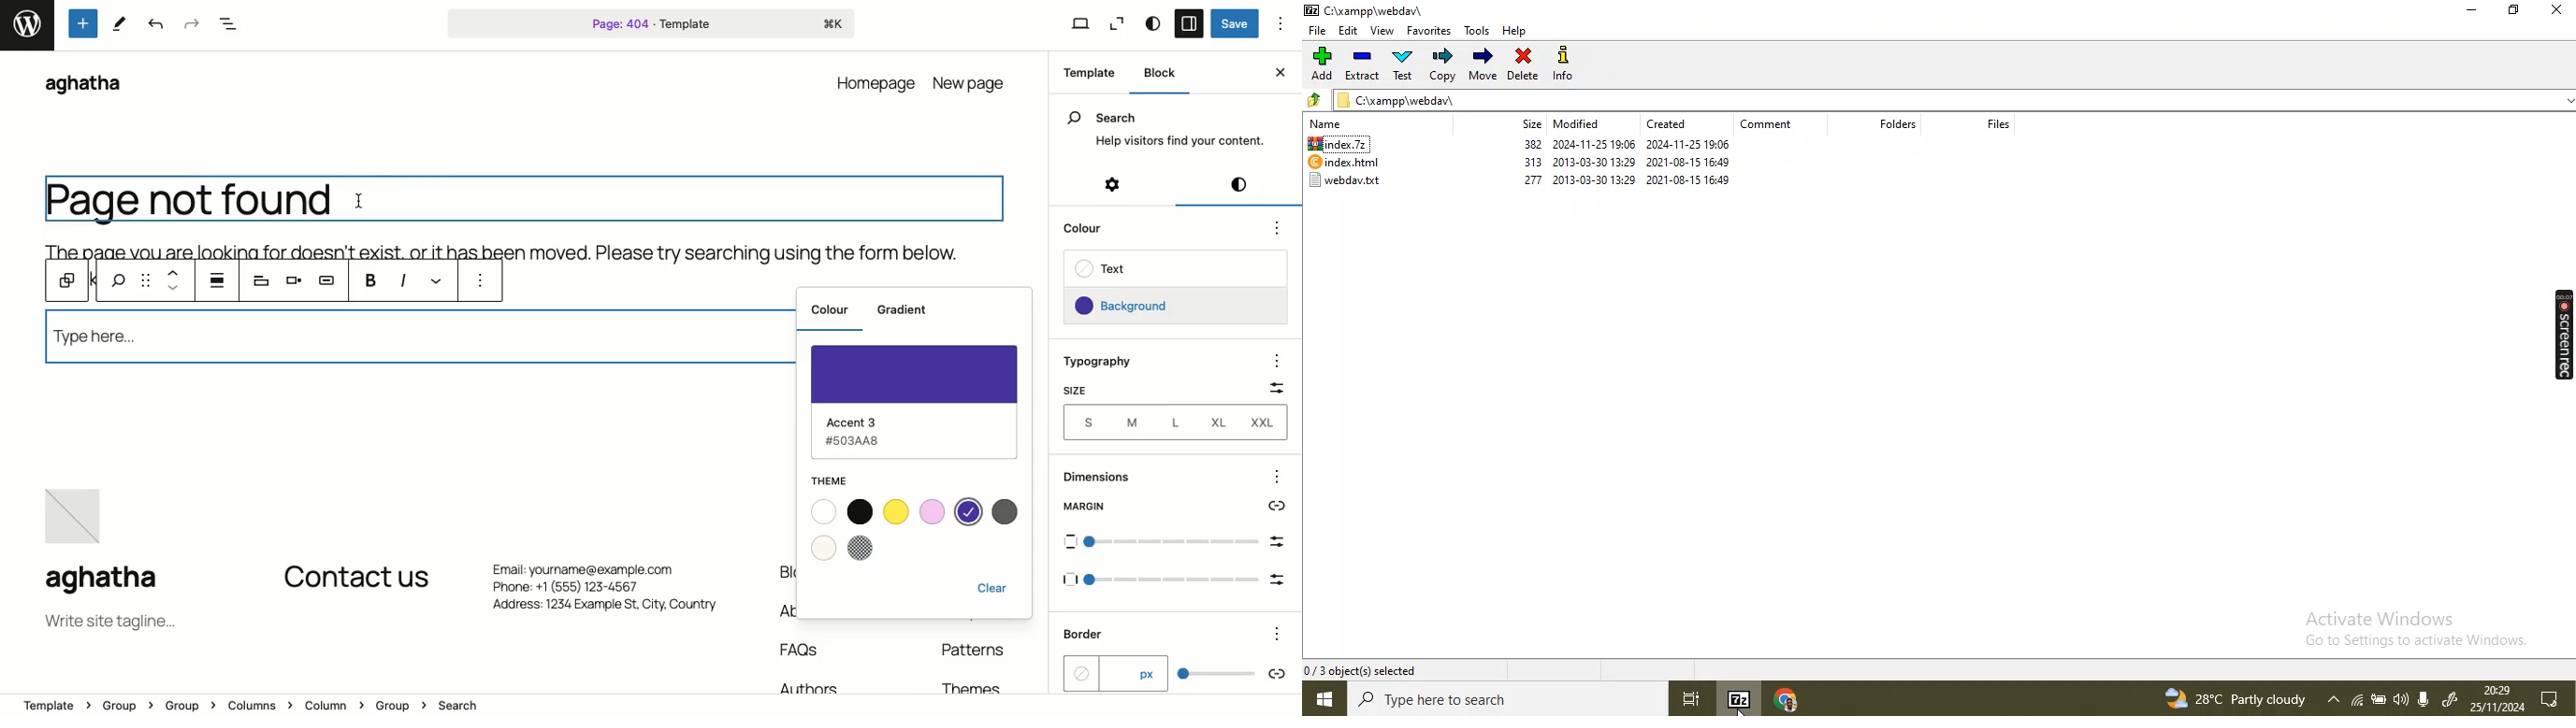 This screenshot has height=728, width=2576. What do you see at coordinates (1172, 118) in the screenshot?
I see `Search` at bounding box center [1172, 118].